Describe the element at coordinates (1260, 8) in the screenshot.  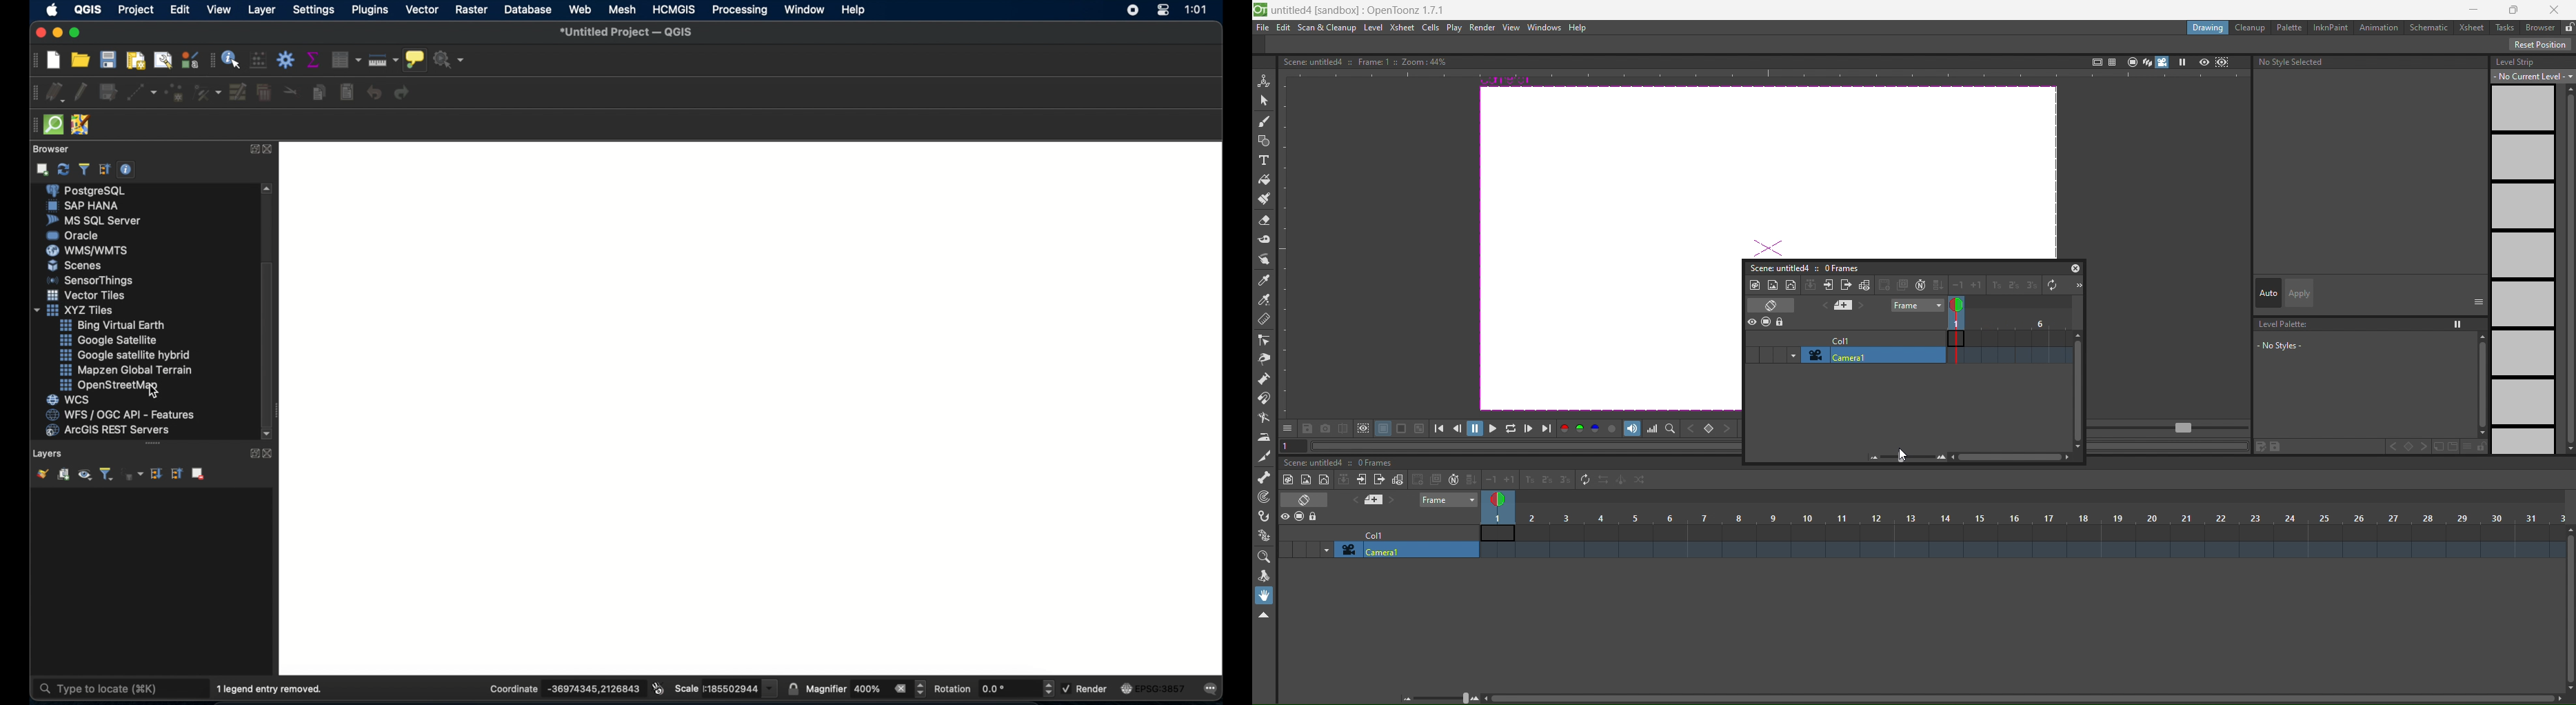
I see `logo` at that location.